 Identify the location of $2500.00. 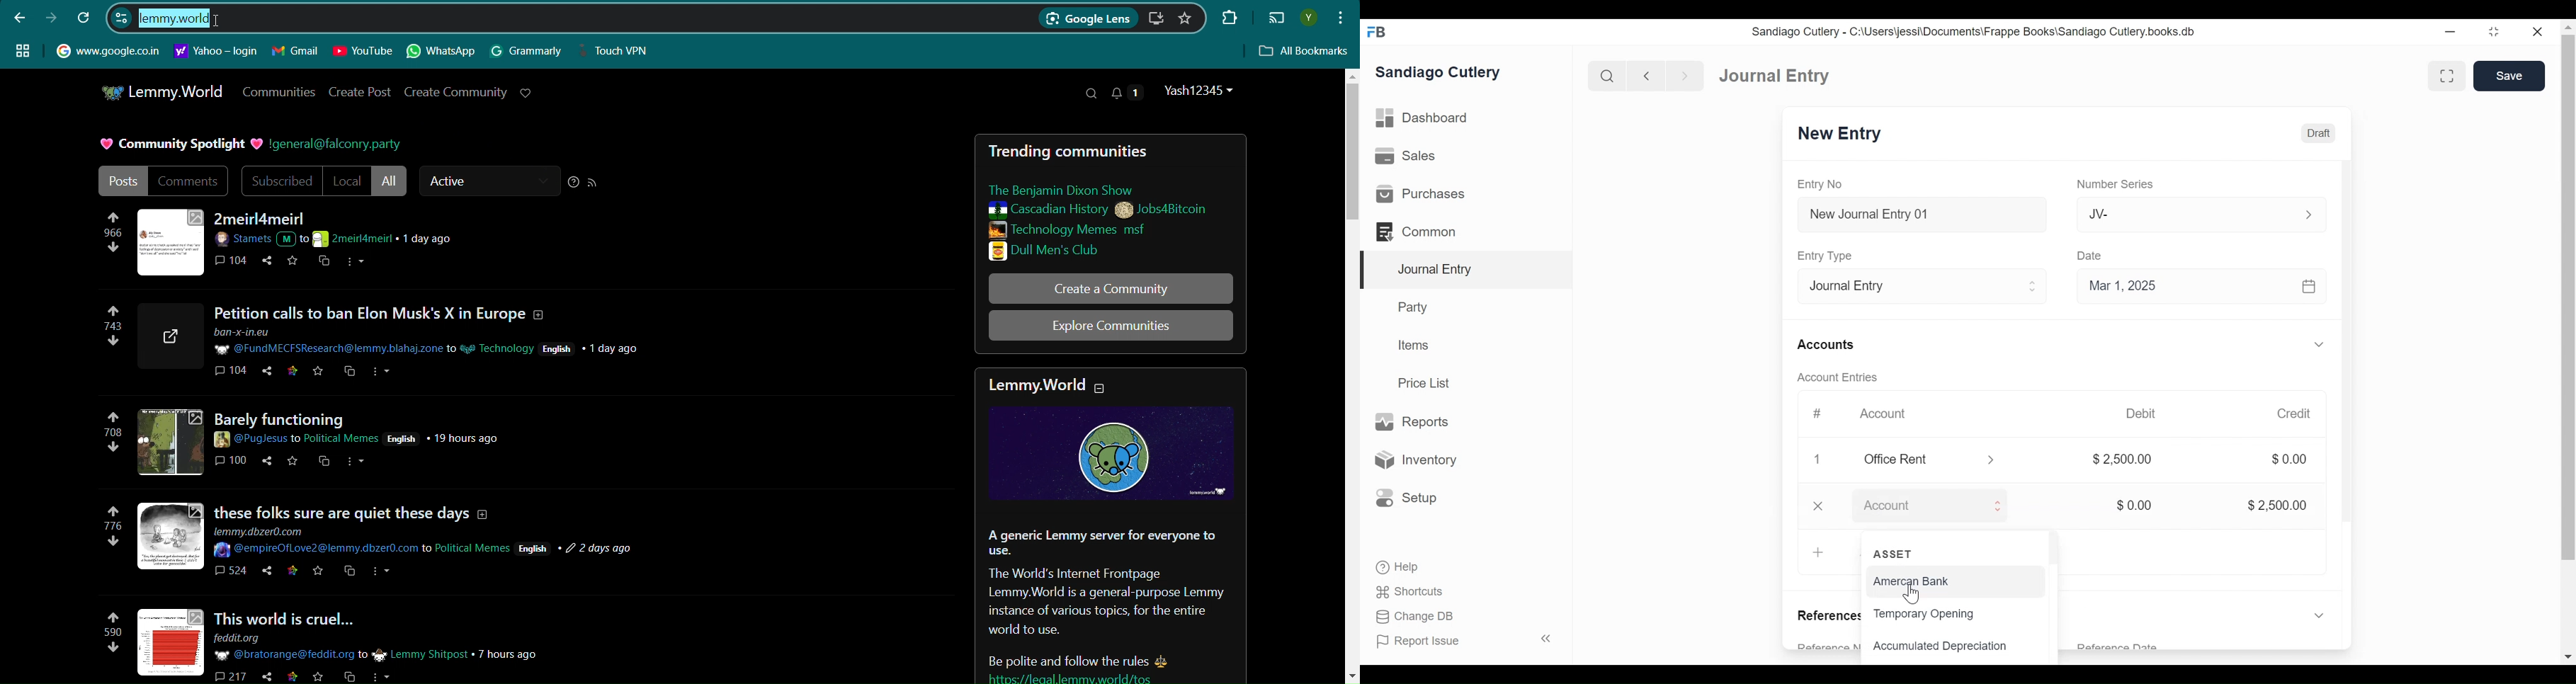
(2129, 459).